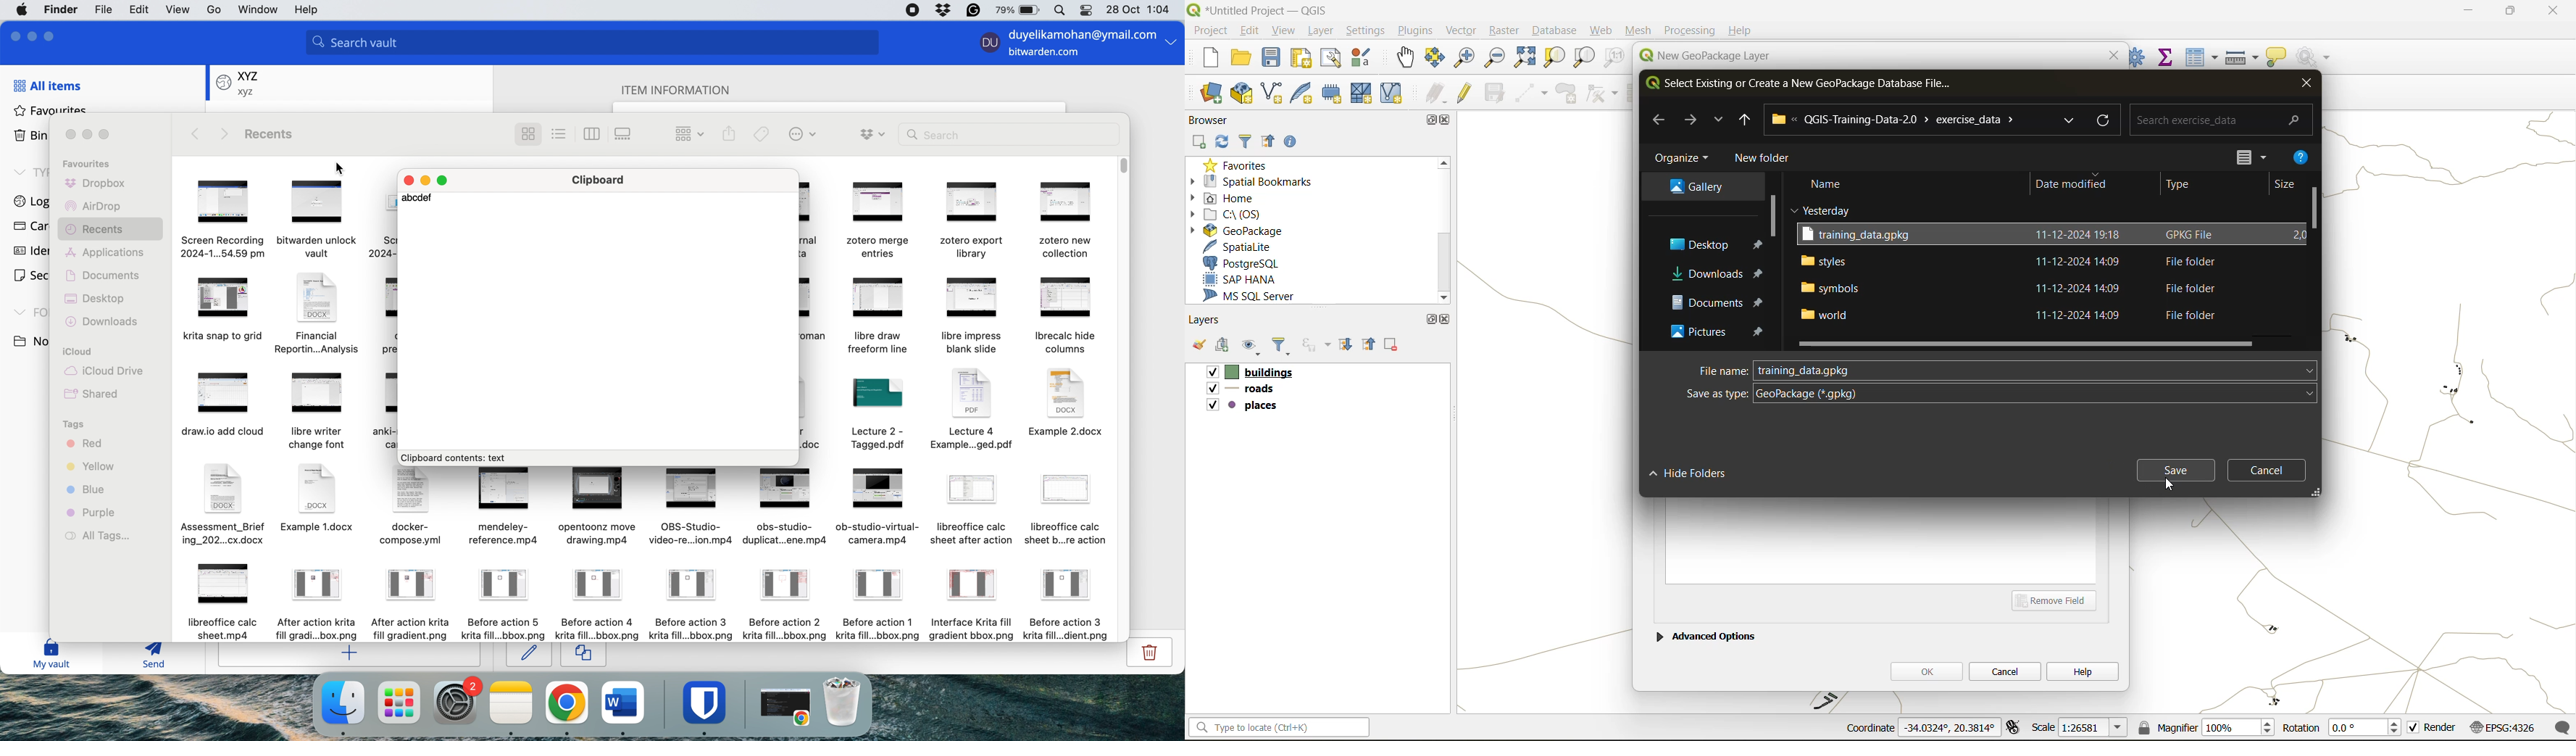 This screenshot has height=756, width=2576. I want to click on Processing, so click(1691, 30).